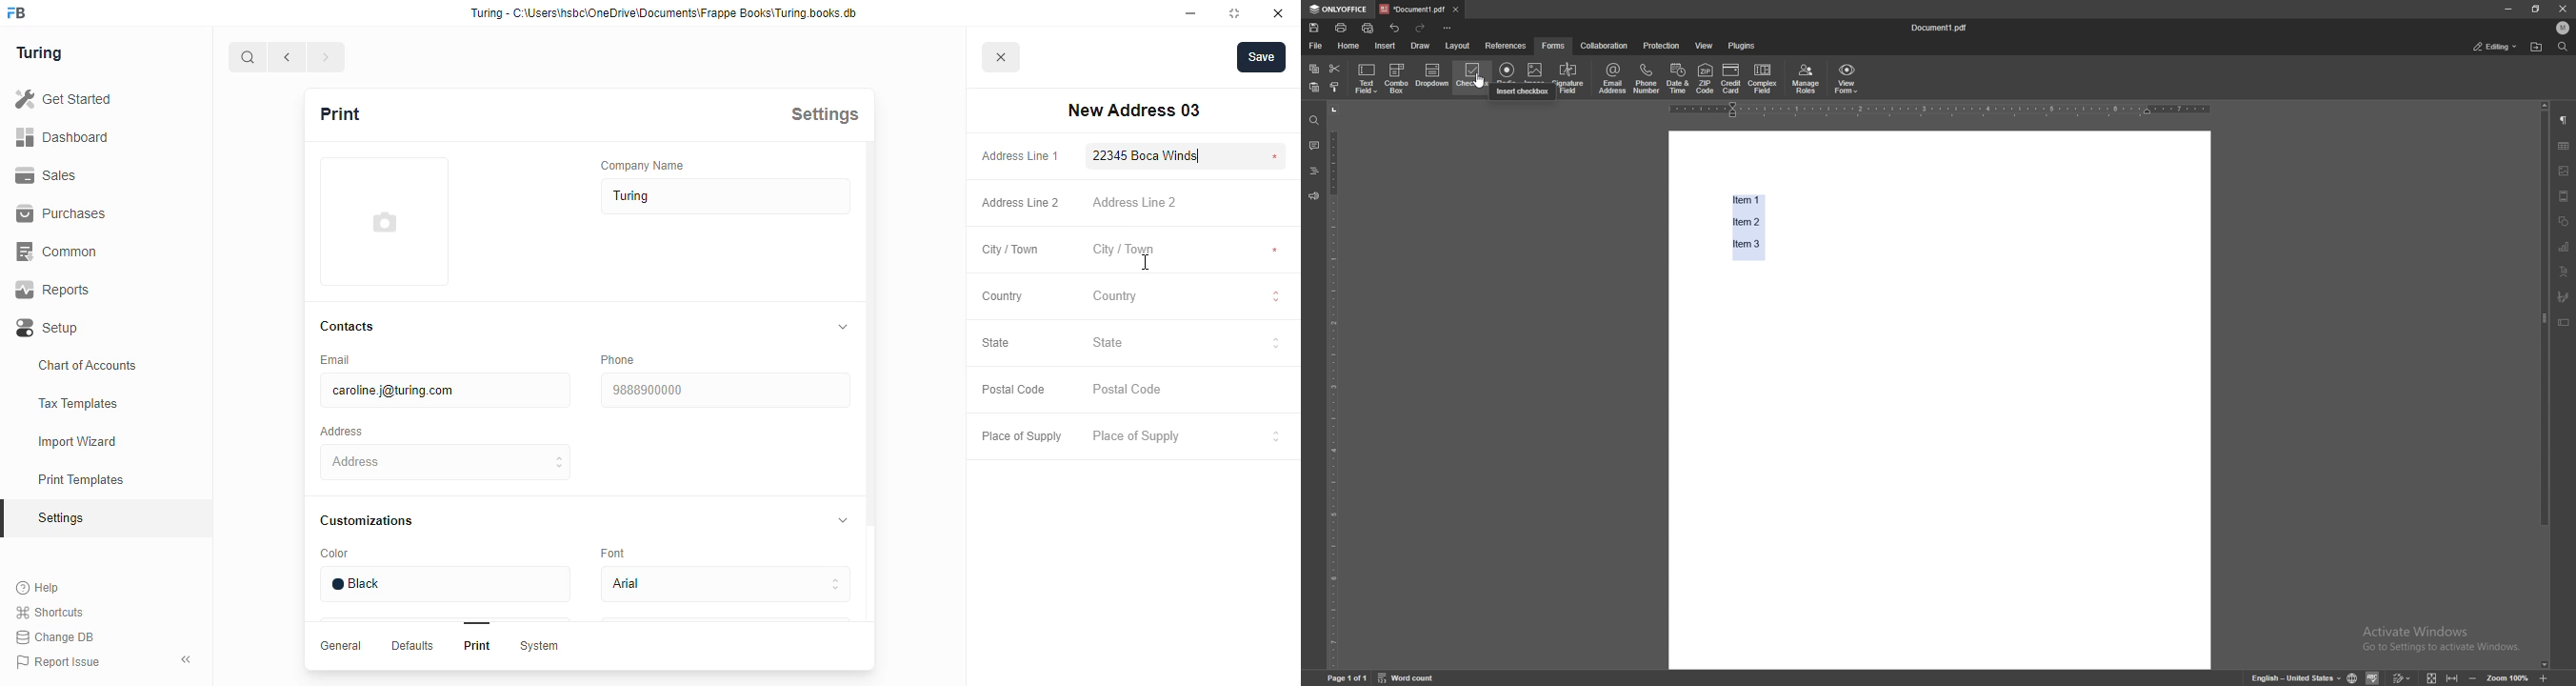 The height and width of the screenshot is (700, 2576). Describe the element at coordinates (1275, 156) in the screenshot. I see `compulsory to fill *` at that location.